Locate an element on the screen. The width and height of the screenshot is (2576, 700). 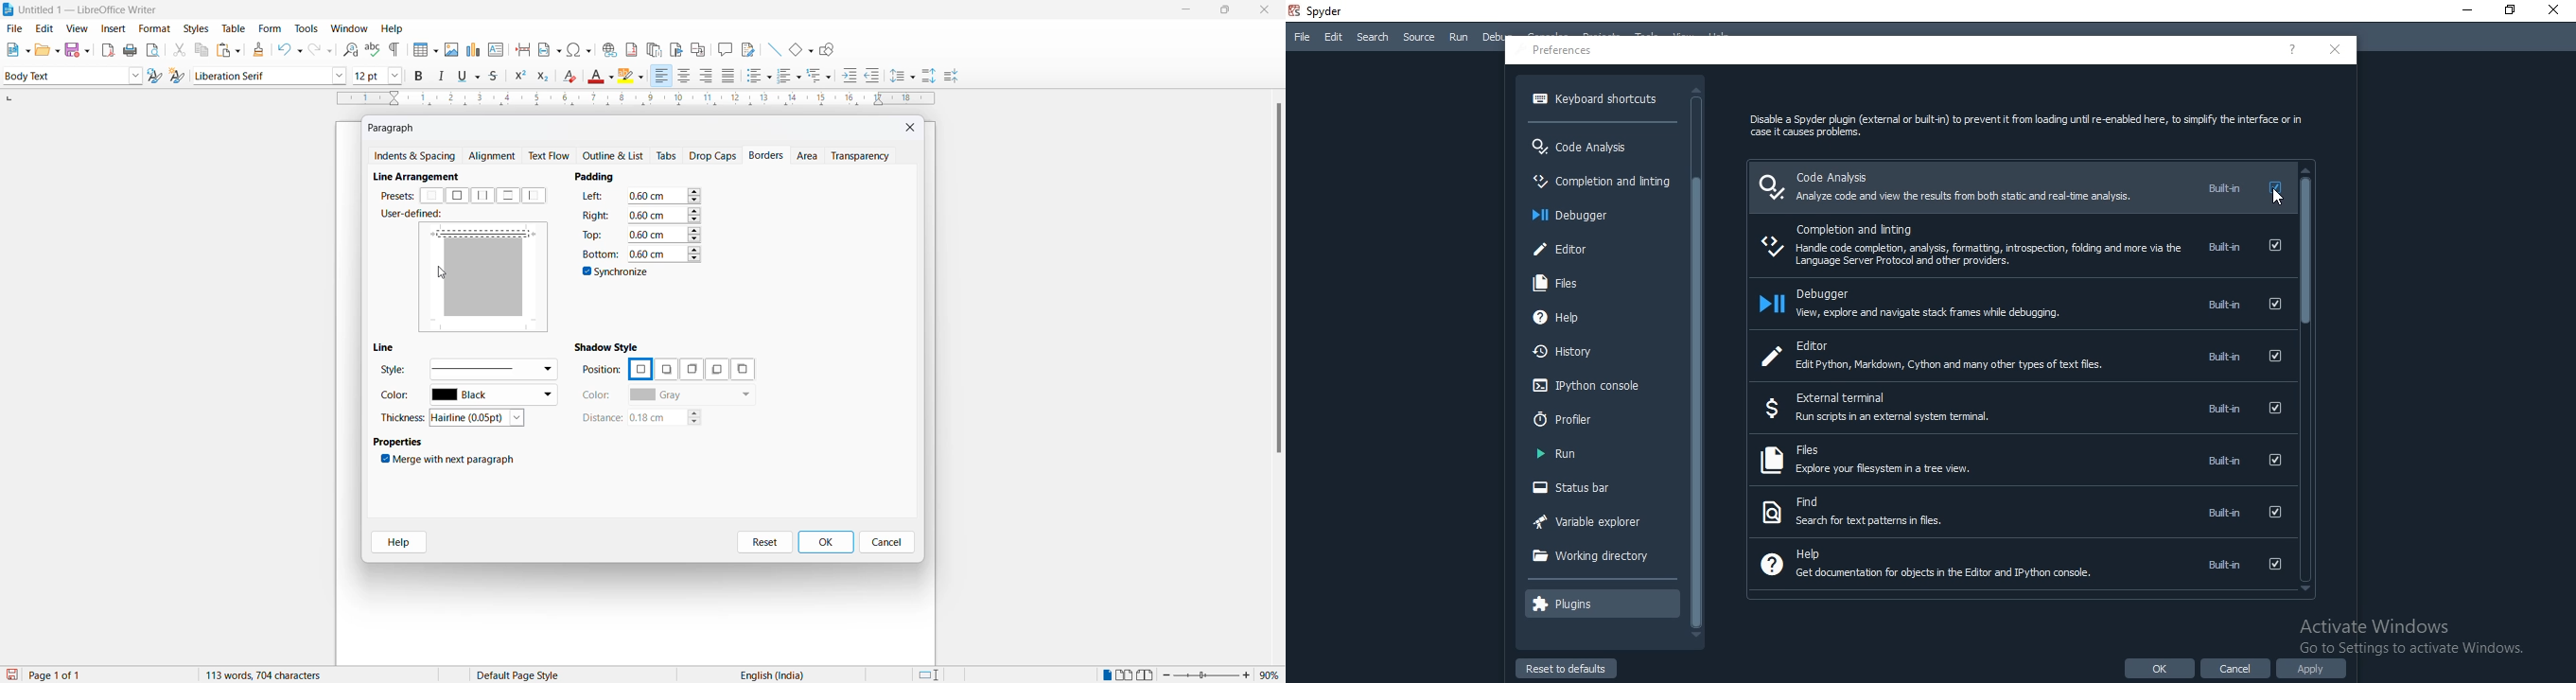
spyder is located at coordinates (1320, 10).